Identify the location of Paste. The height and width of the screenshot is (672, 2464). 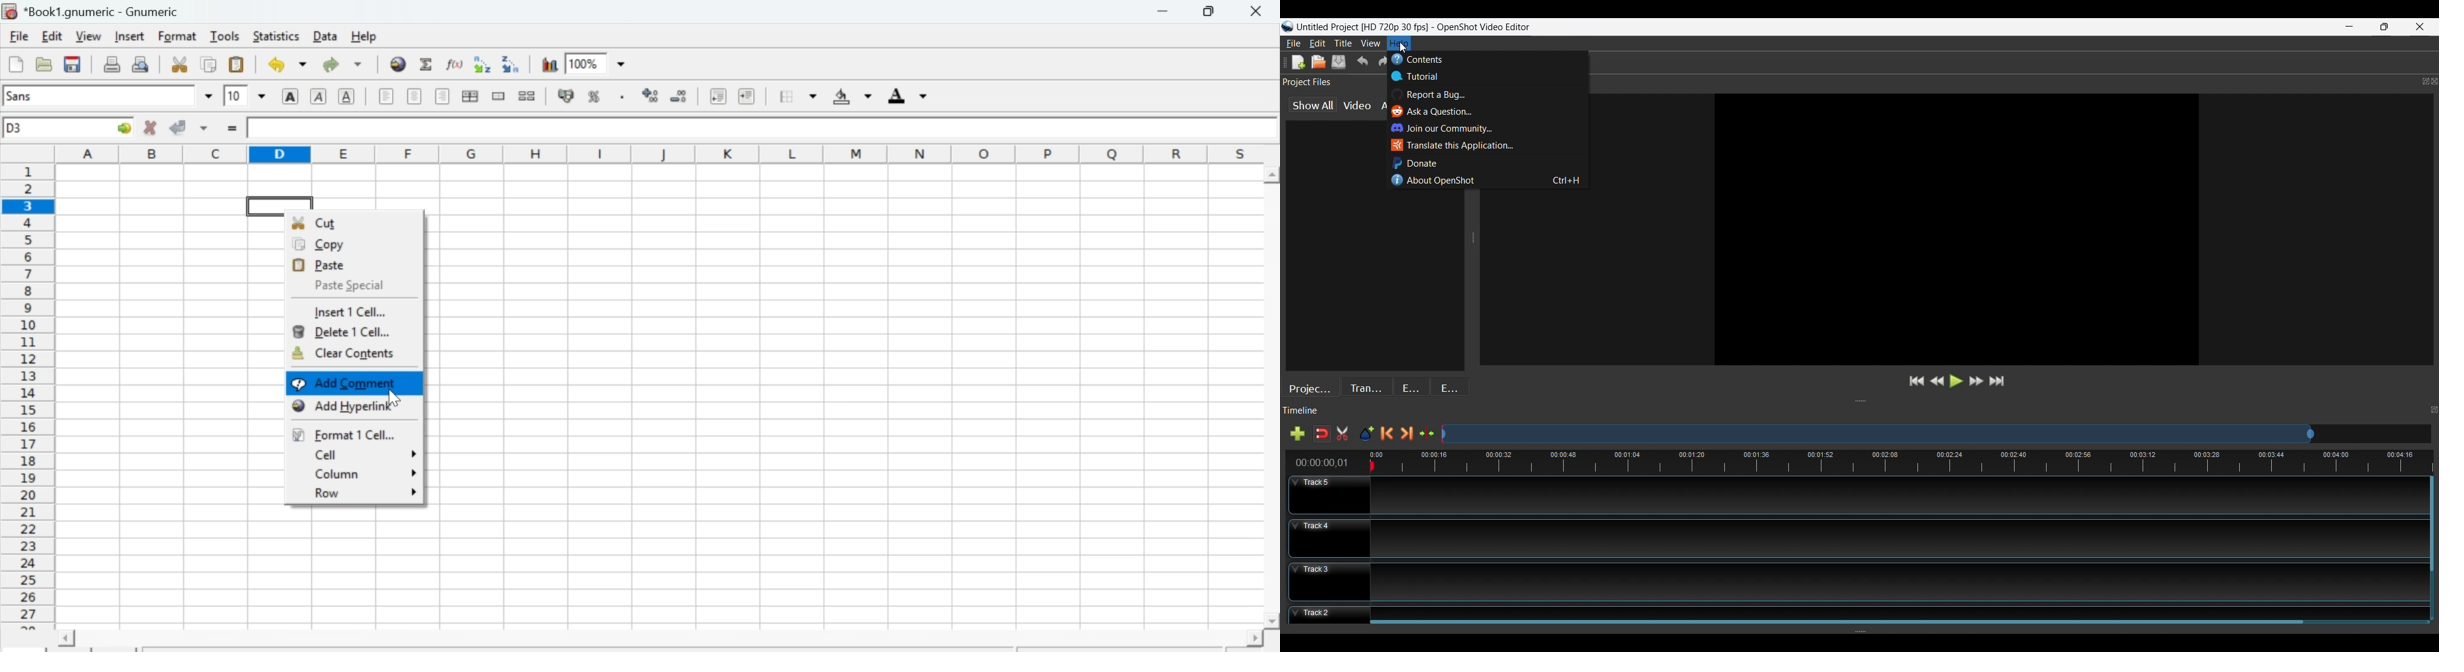
(237, 66).